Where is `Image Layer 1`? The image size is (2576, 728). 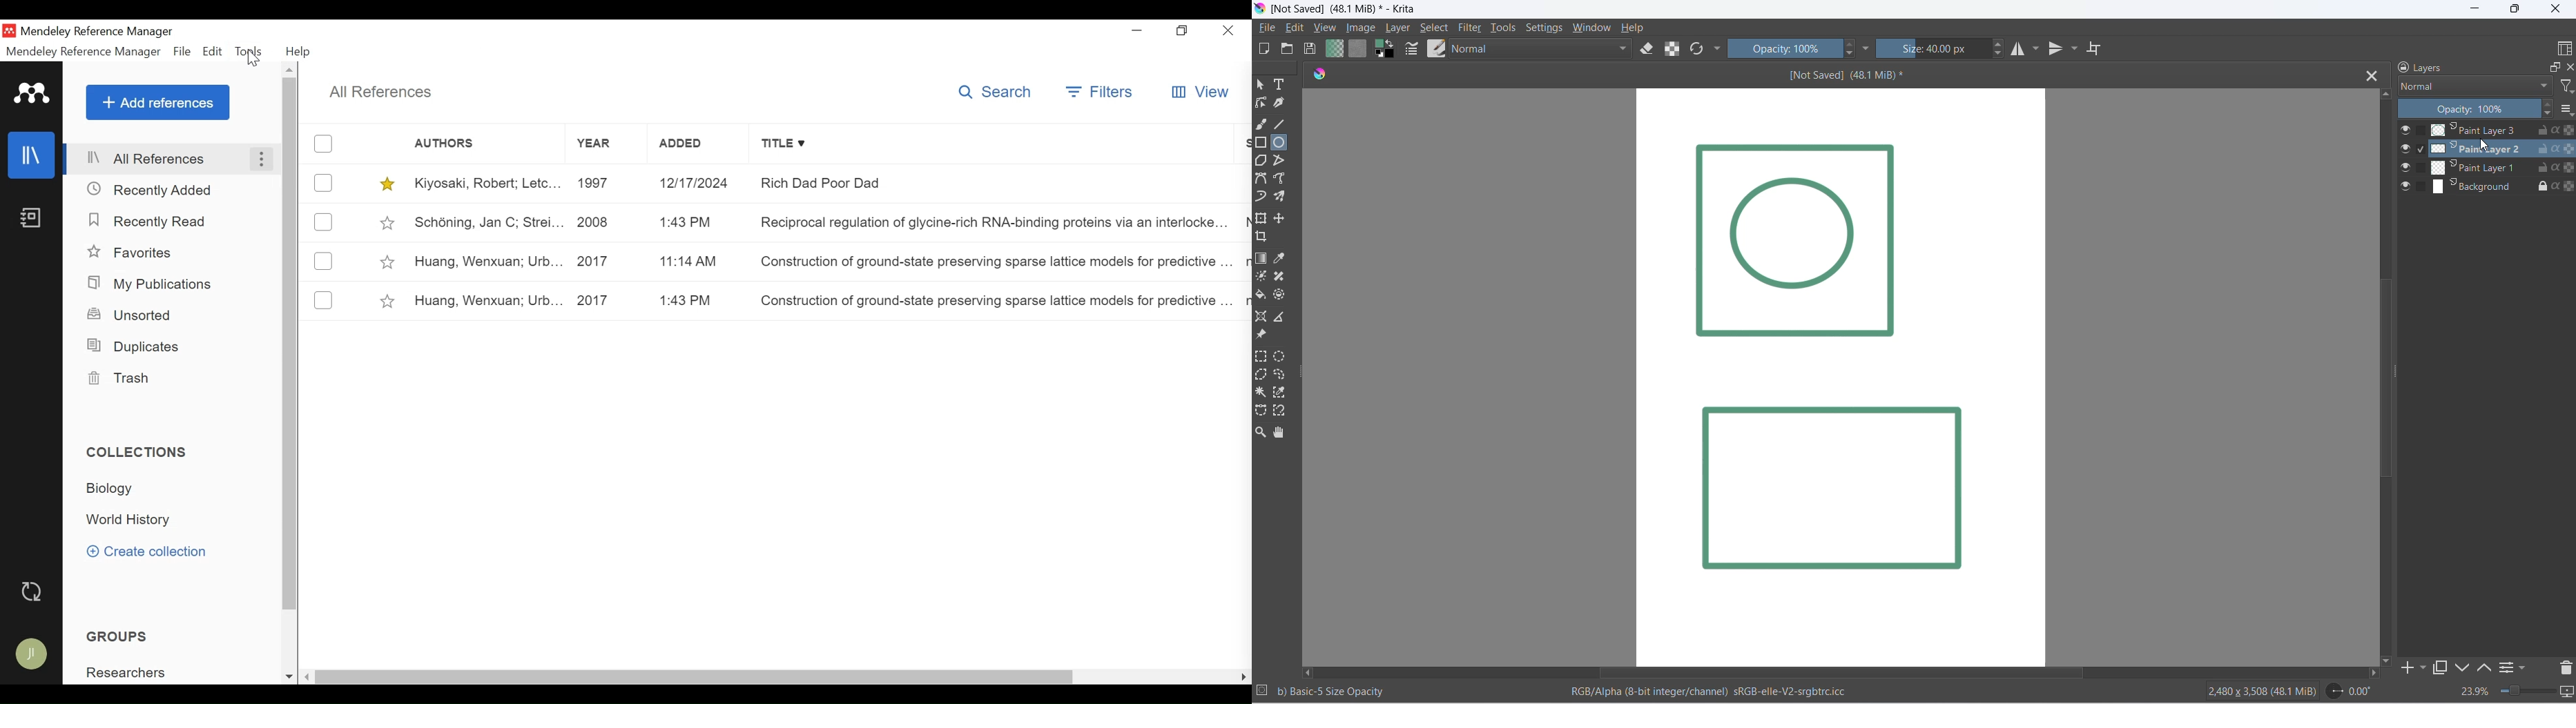 Image Layer 1 is located at coordinates (1797, 246).